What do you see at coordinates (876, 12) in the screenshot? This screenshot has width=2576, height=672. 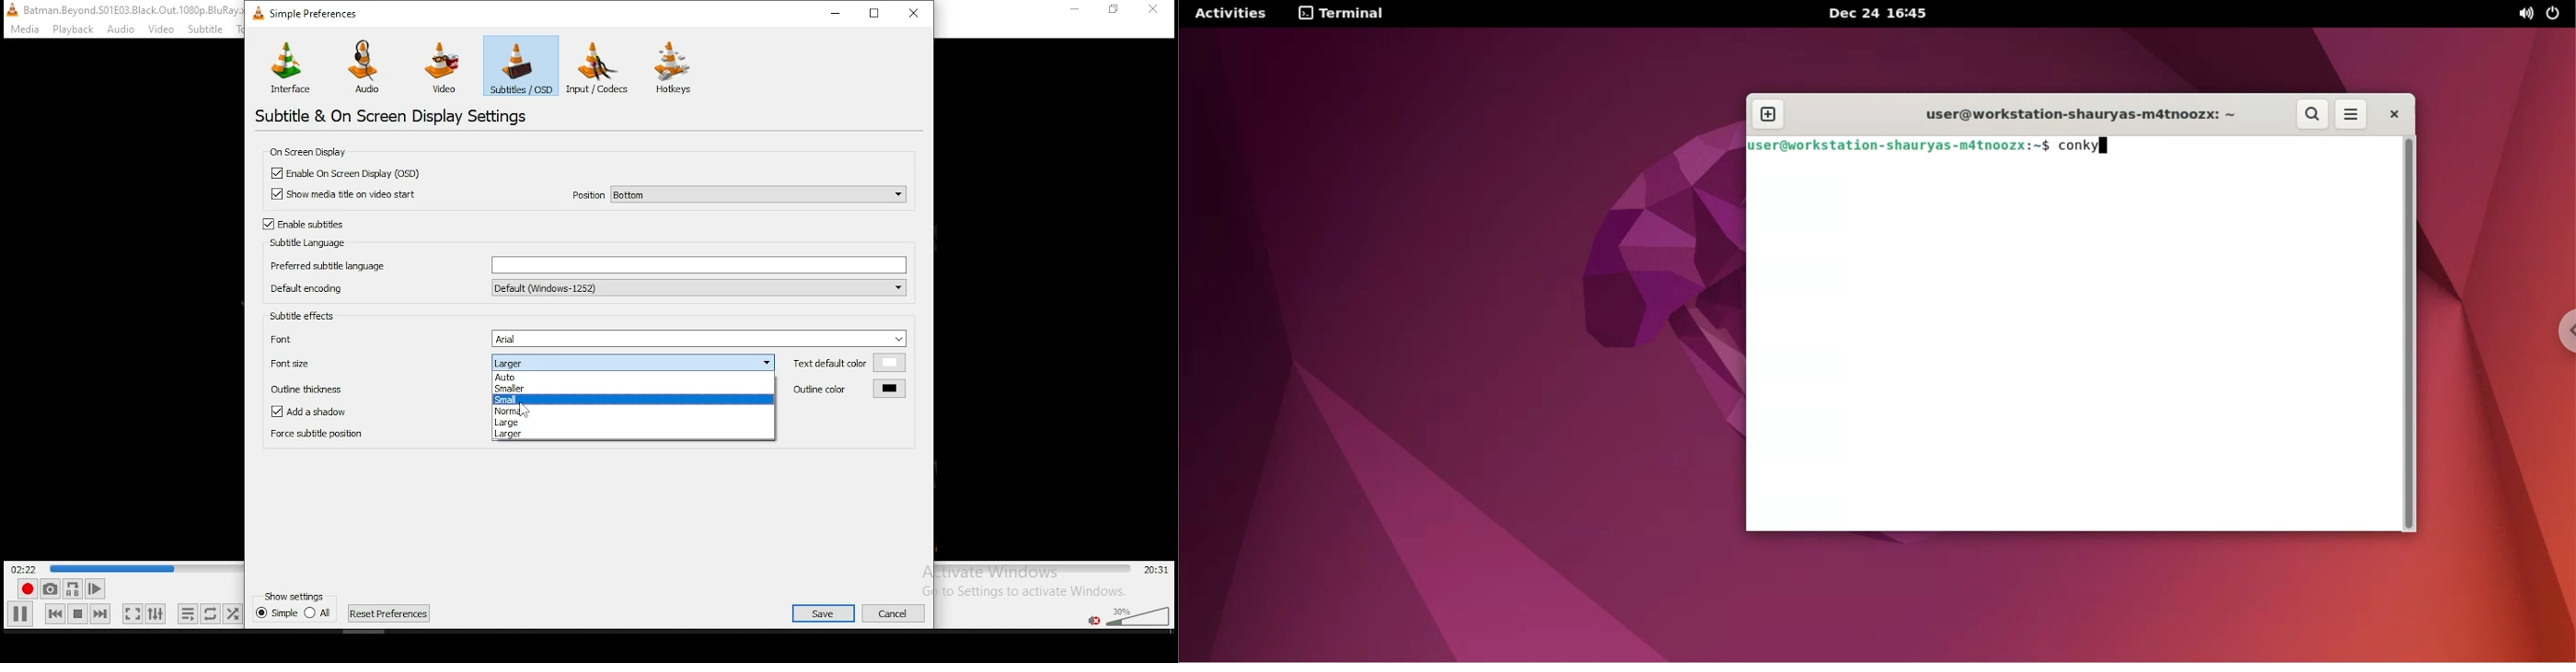 I see `maximize` at bounding box center [876, 12].